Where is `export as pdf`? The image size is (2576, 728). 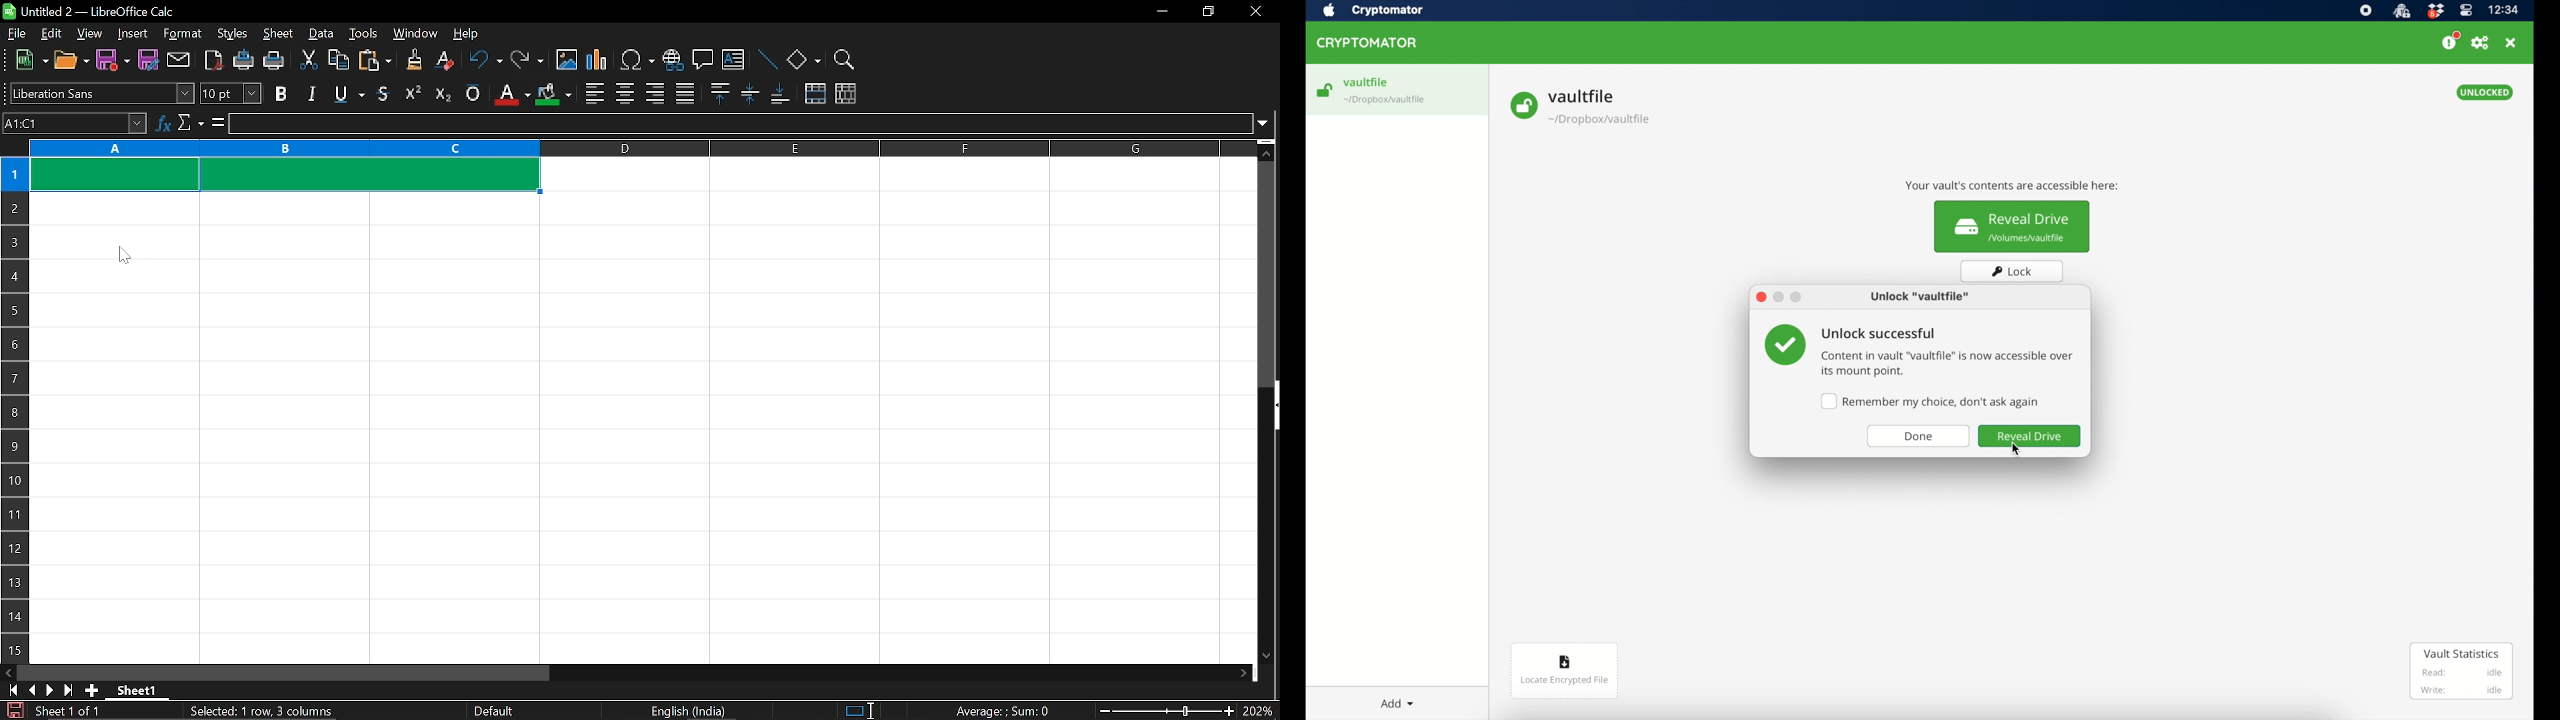
export as pdf is located at coordinates (210, 60).